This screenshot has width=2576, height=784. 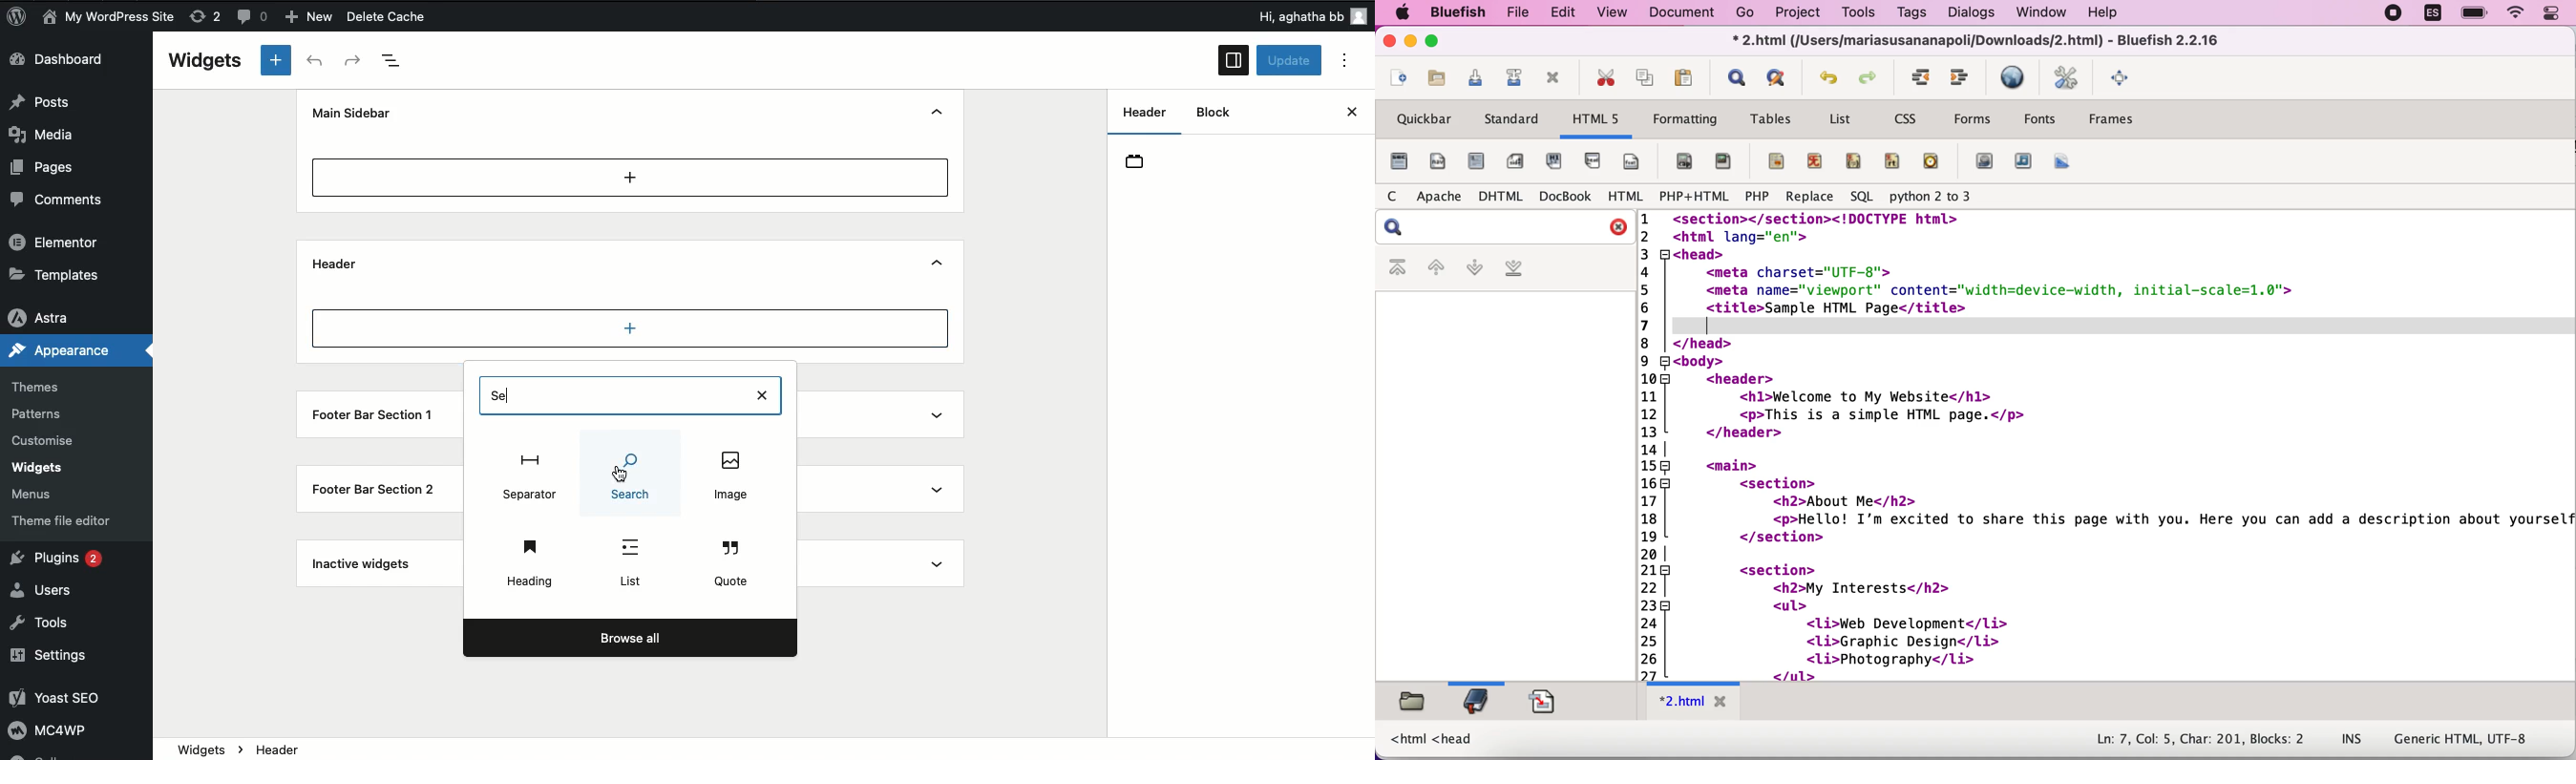 What do you see at coordinates (1597, 161) in the screenshot?
I see `header` at bounding box center [1597, 161].